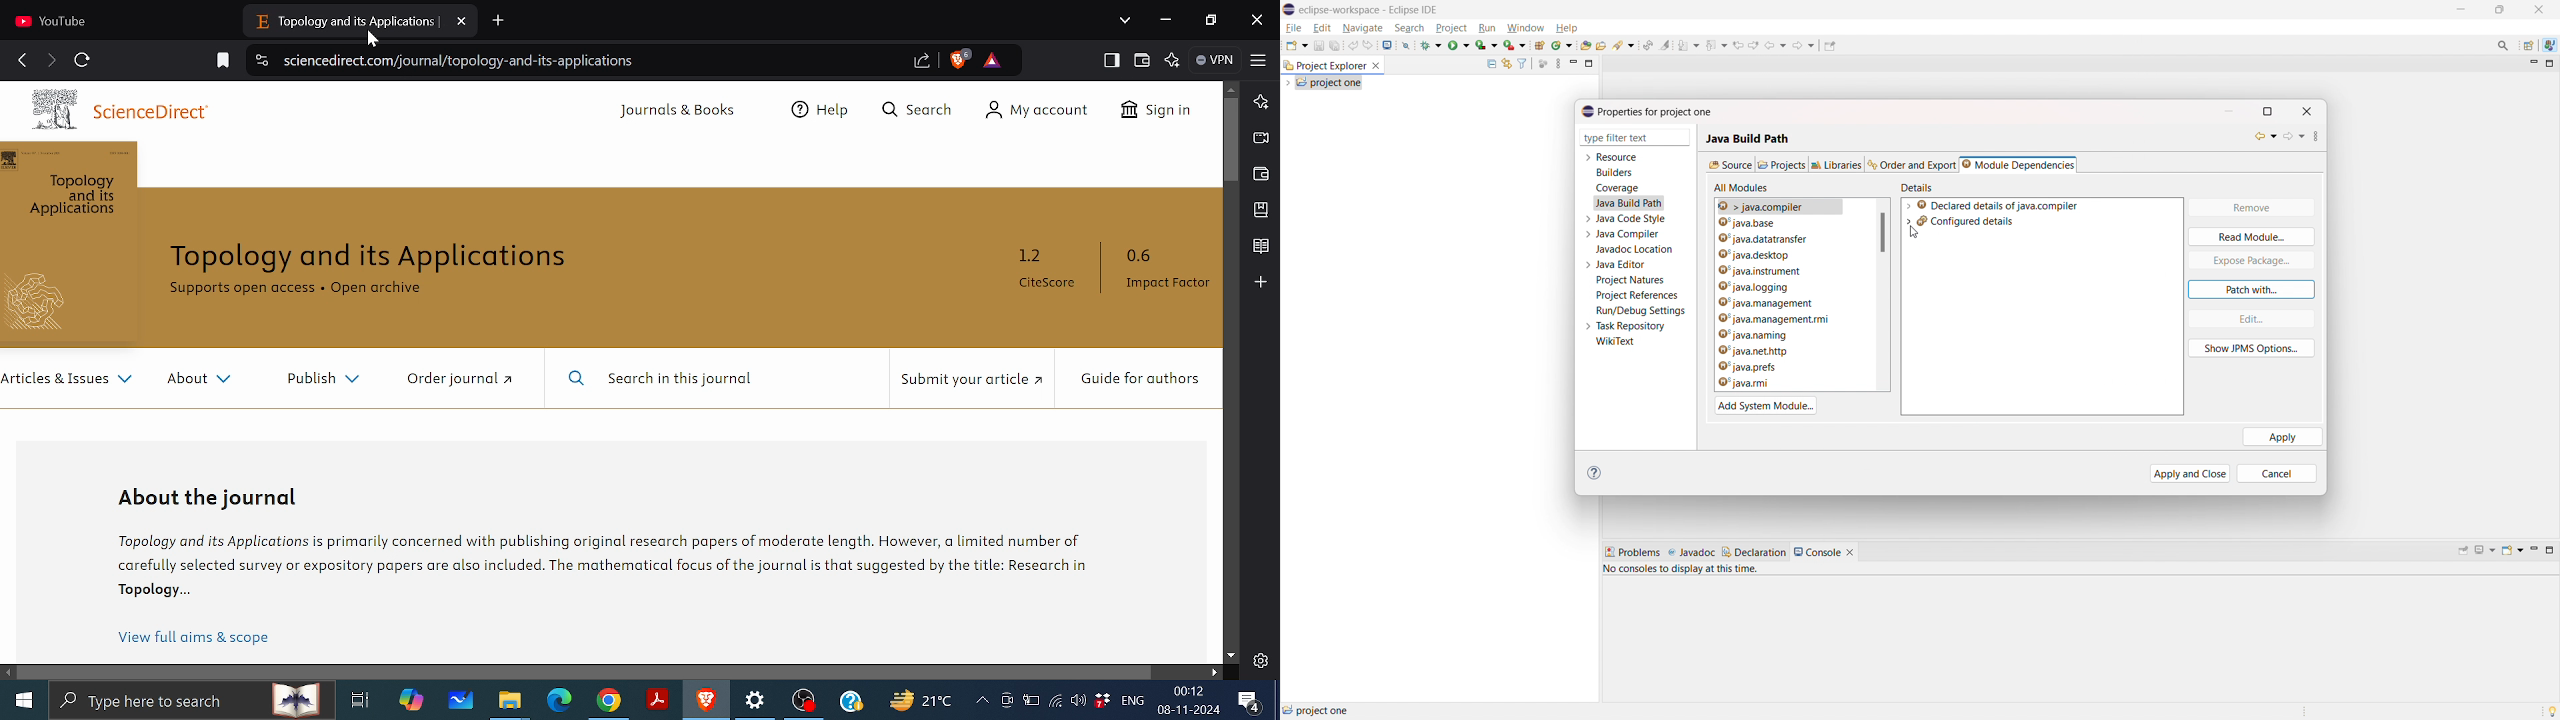  What do you see at coordinates (500, 21) in the screenshot?
I see `Add new tab` at bounding box center [500, 21].